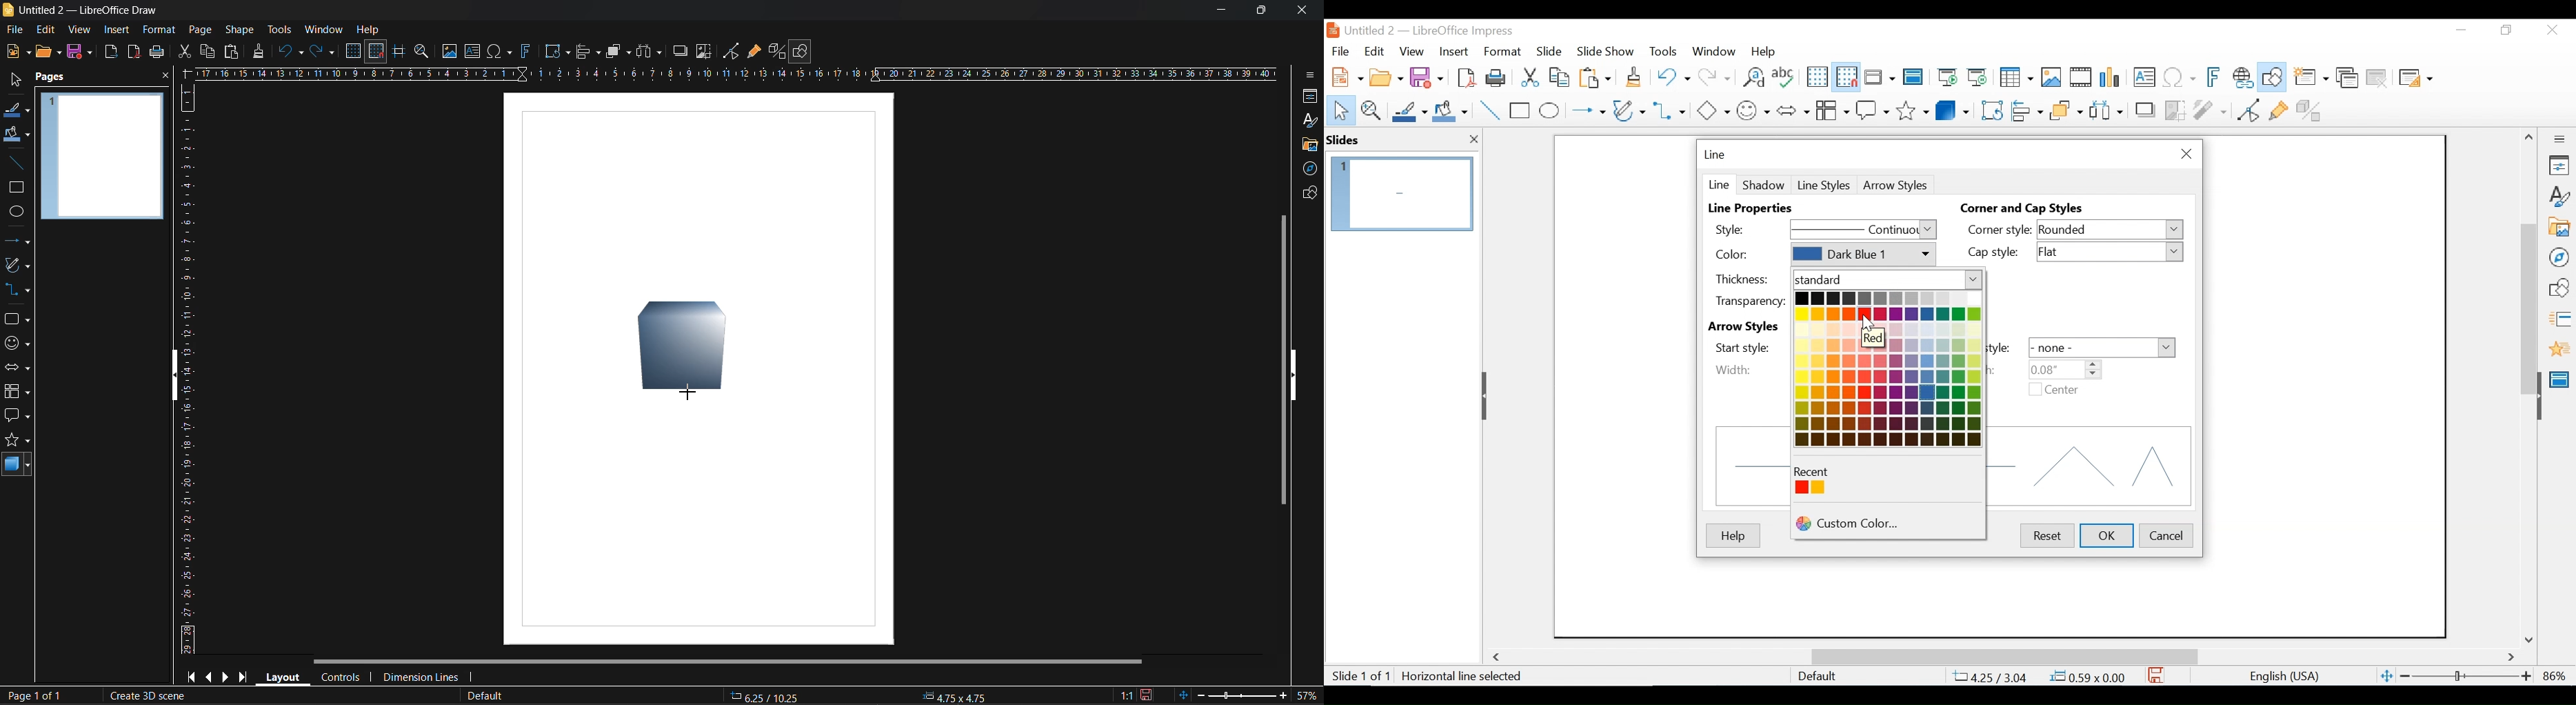 The height and width of the screenshot is (728, 2576). I want to click on Corner style, so click(2000, 229).